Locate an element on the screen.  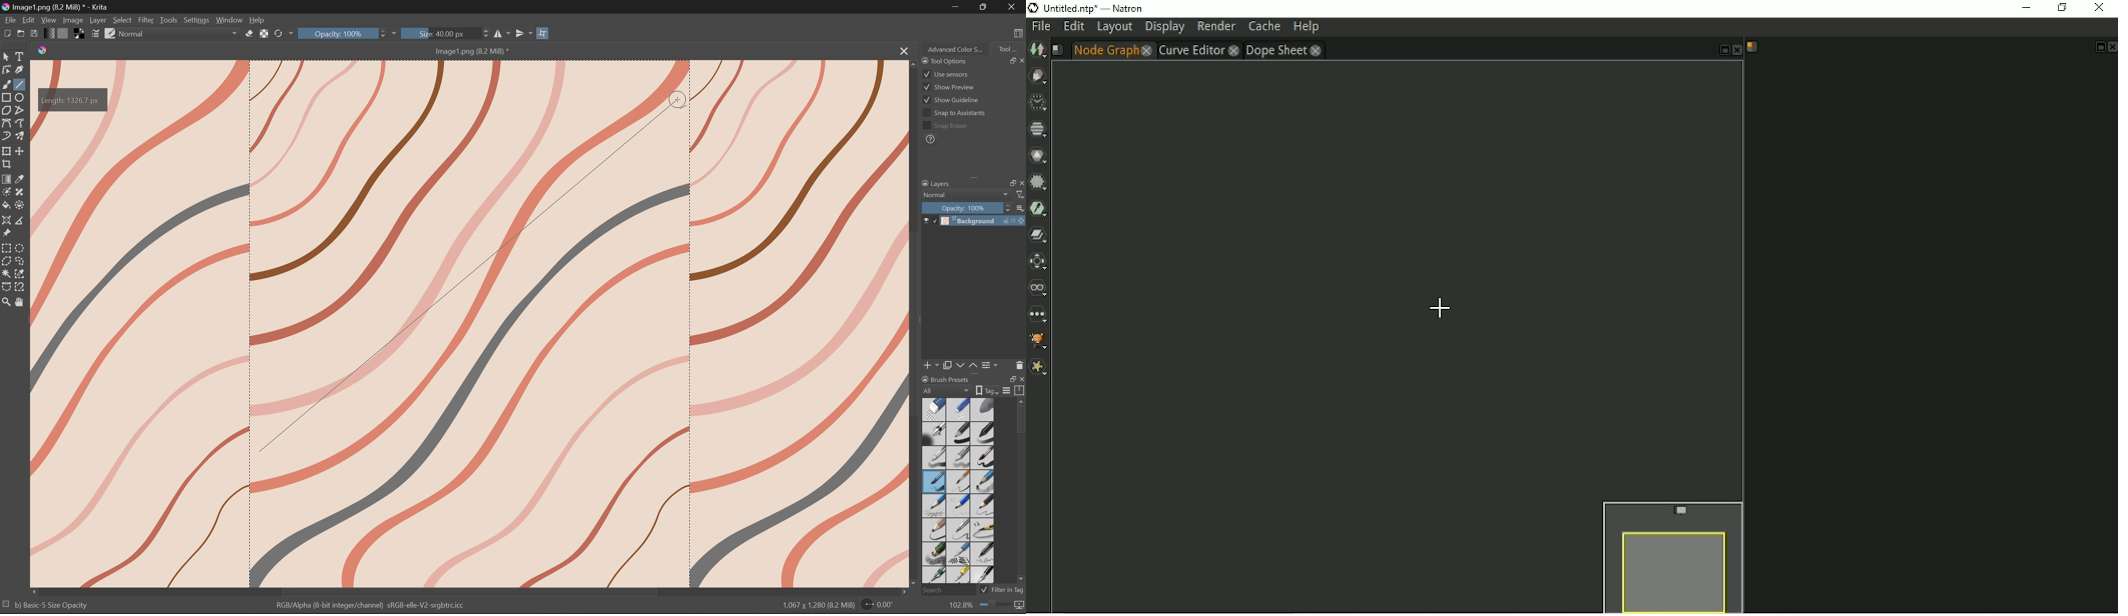
Close is located at coordinates (1020, 182).